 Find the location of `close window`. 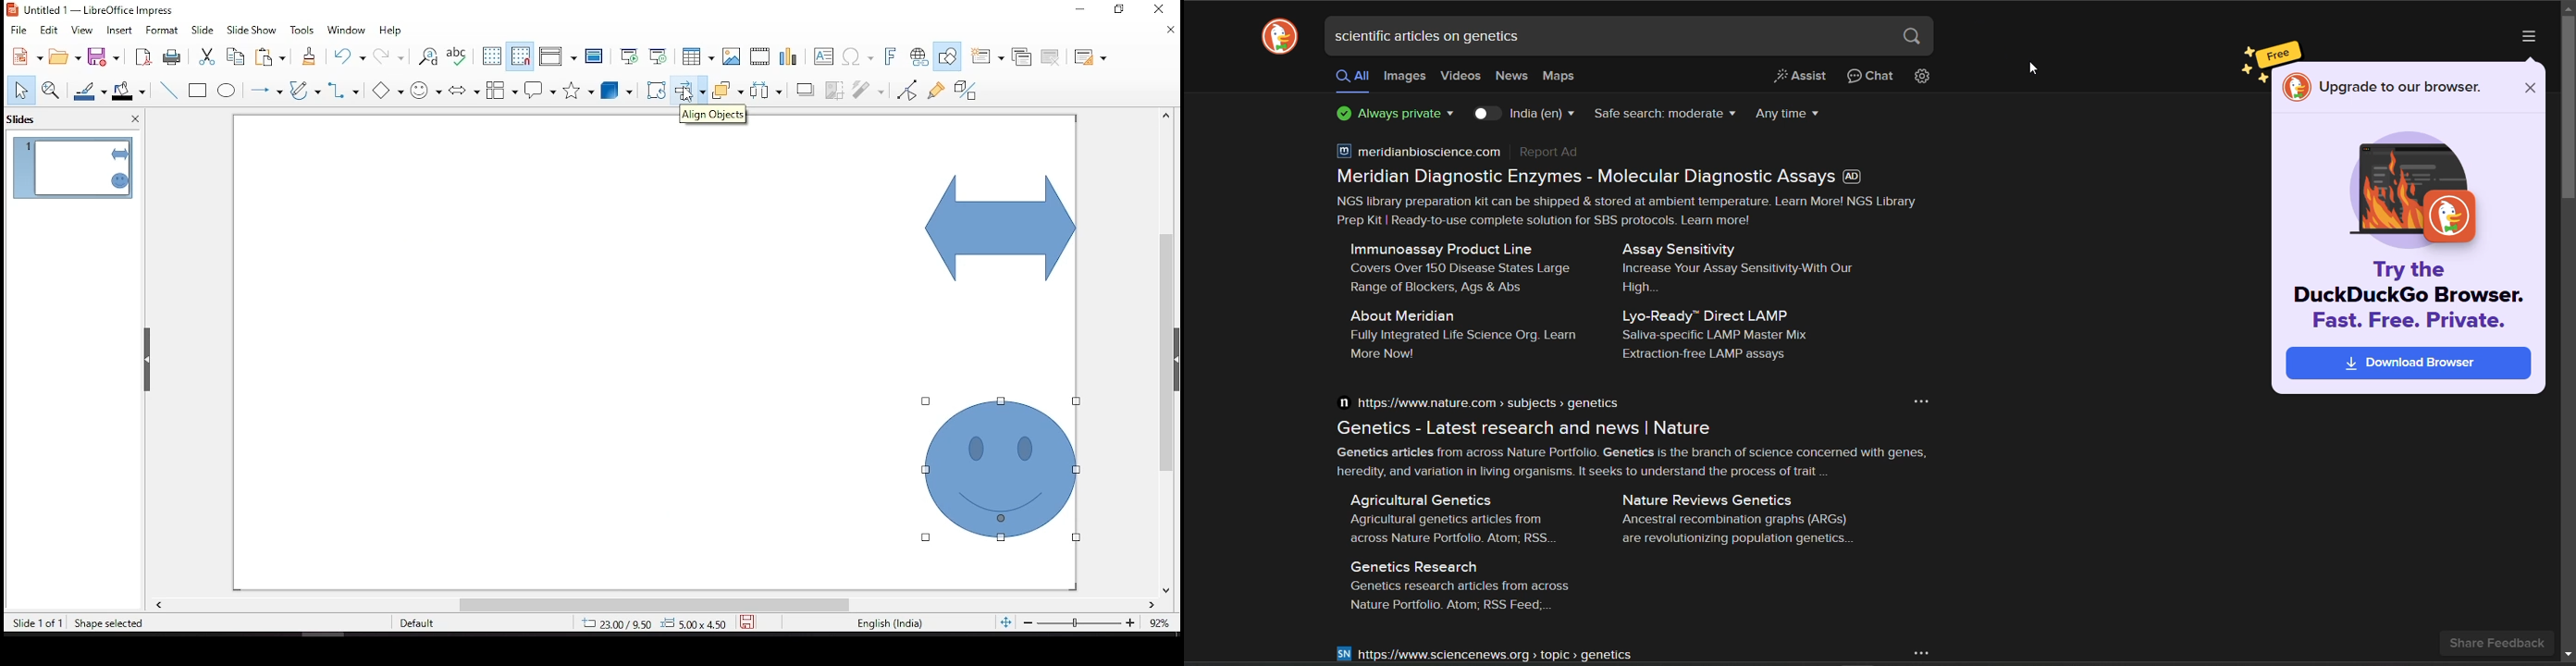

close window is located at coordinates (1163, 8).